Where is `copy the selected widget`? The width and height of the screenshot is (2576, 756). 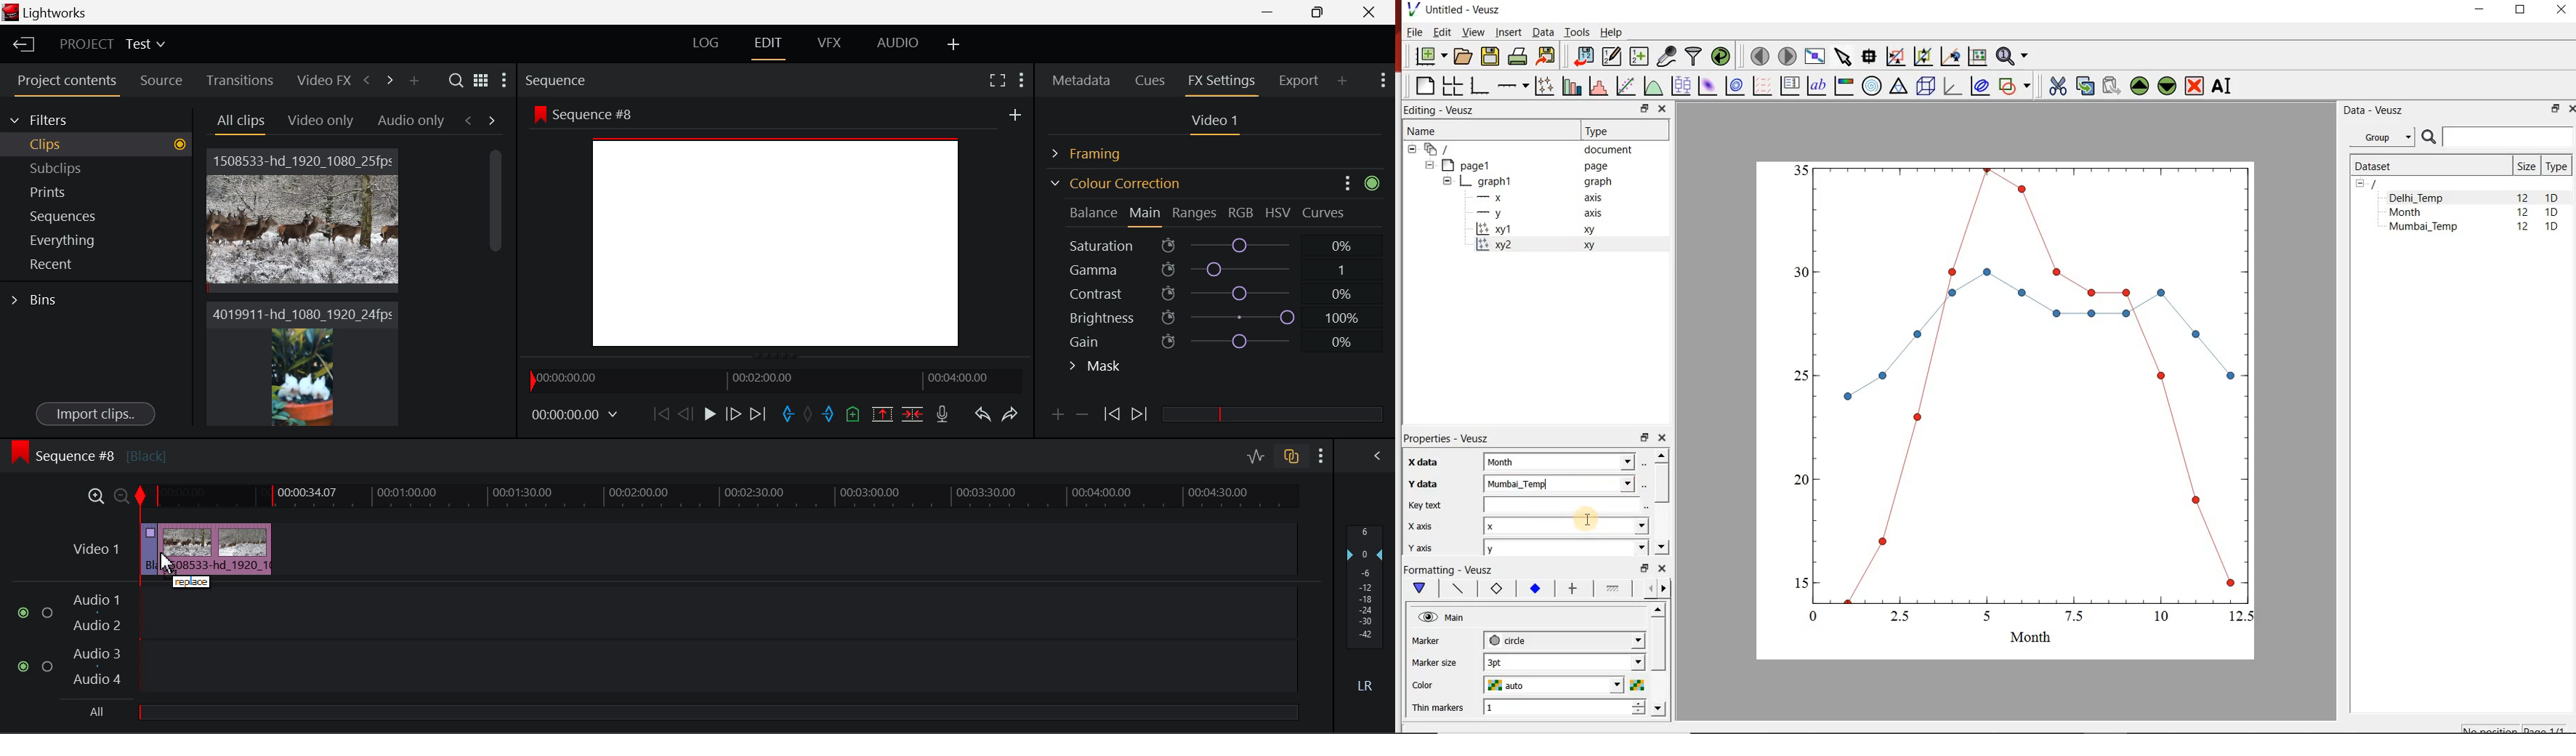
copy the selected widget is located at coordinates (2083, 86).